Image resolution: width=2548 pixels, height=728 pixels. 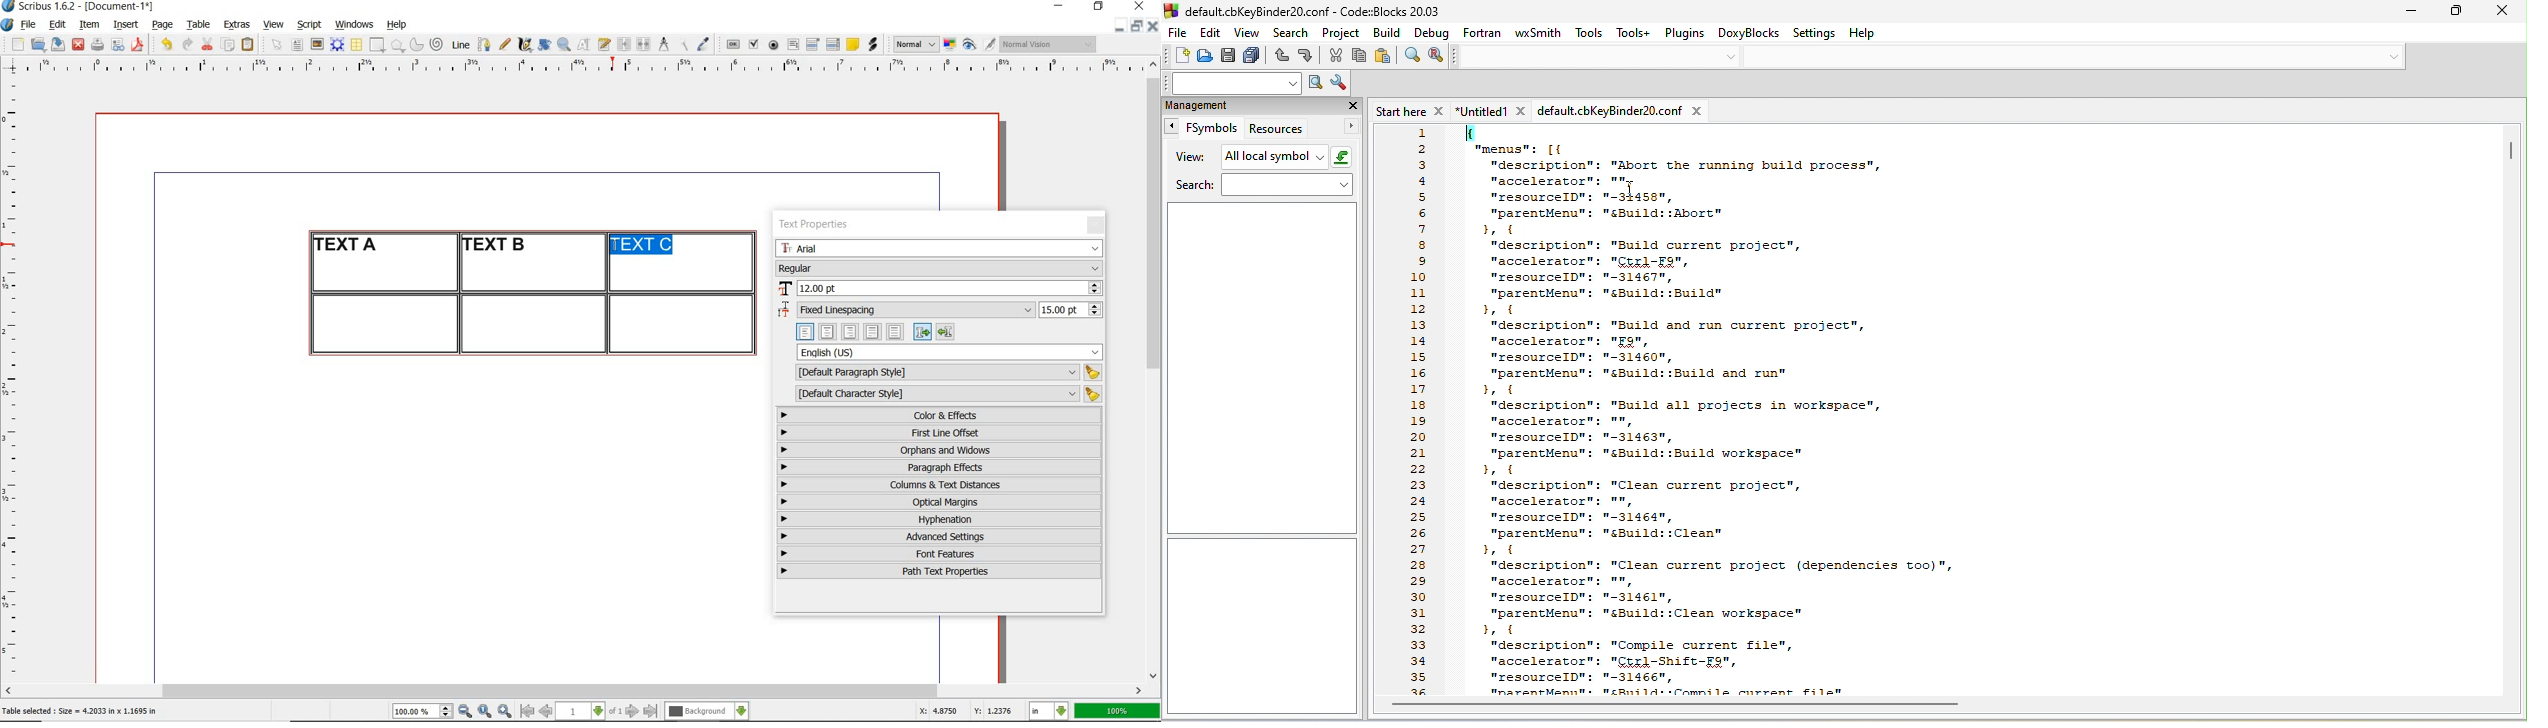 What do you see at coordinates (199, 25) in the screenshot?
I see `table` at bounding box center [199, 25].